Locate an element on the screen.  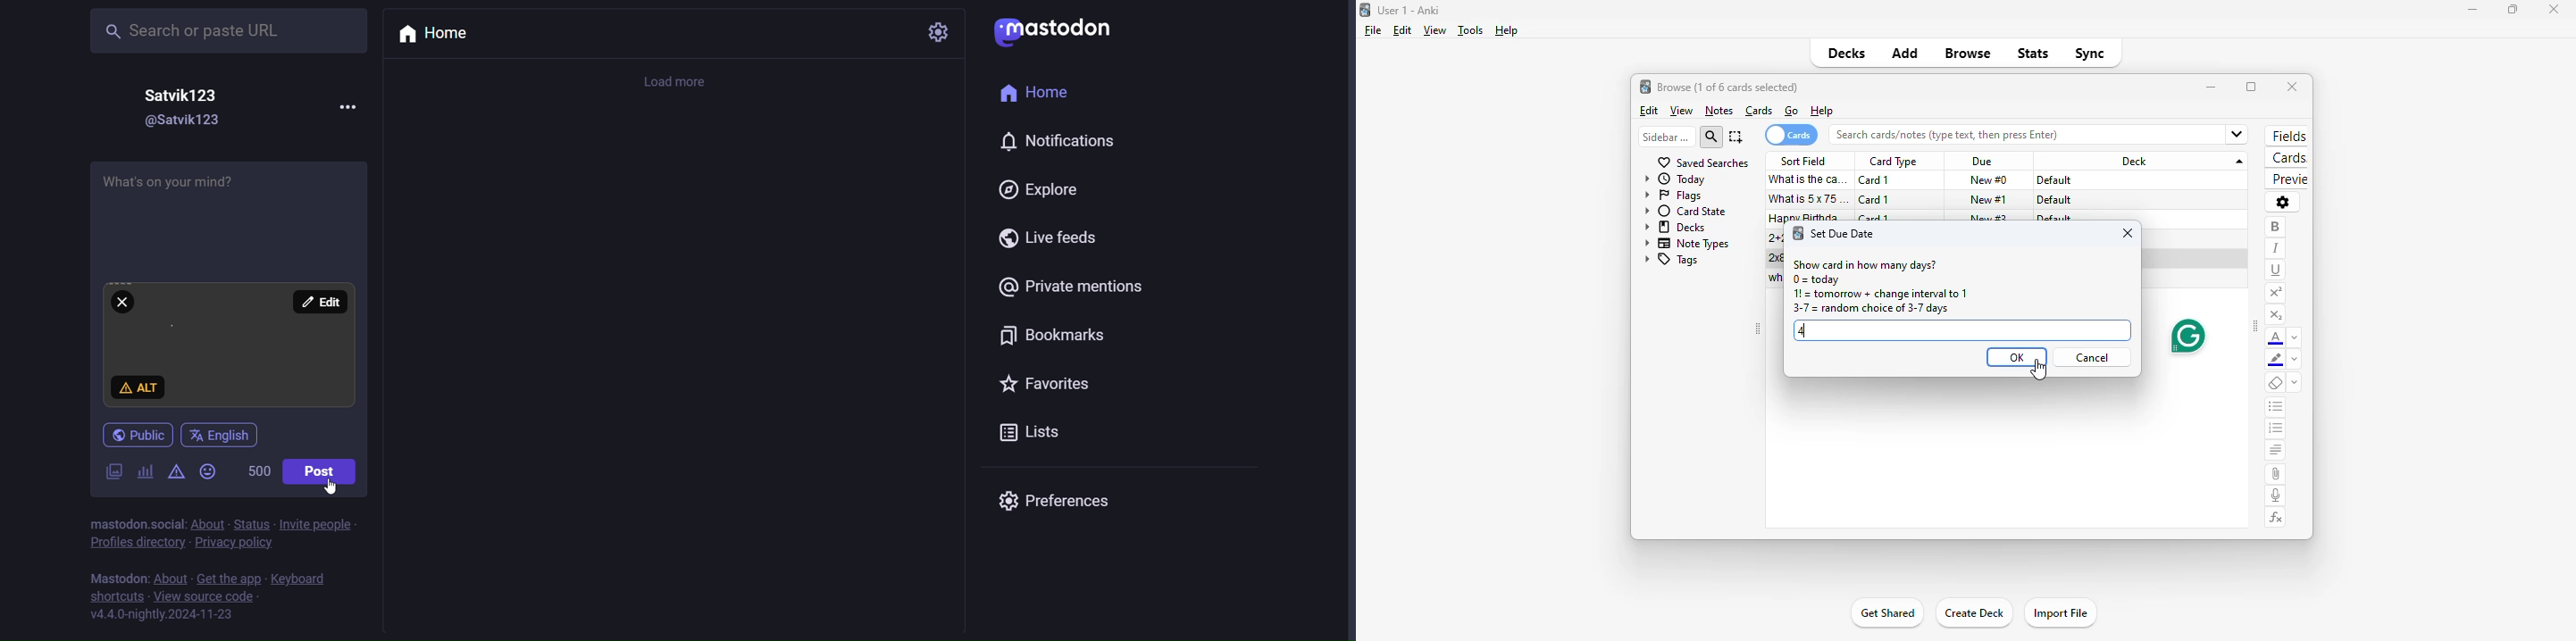
image/video is located at coordinates (113, 472).